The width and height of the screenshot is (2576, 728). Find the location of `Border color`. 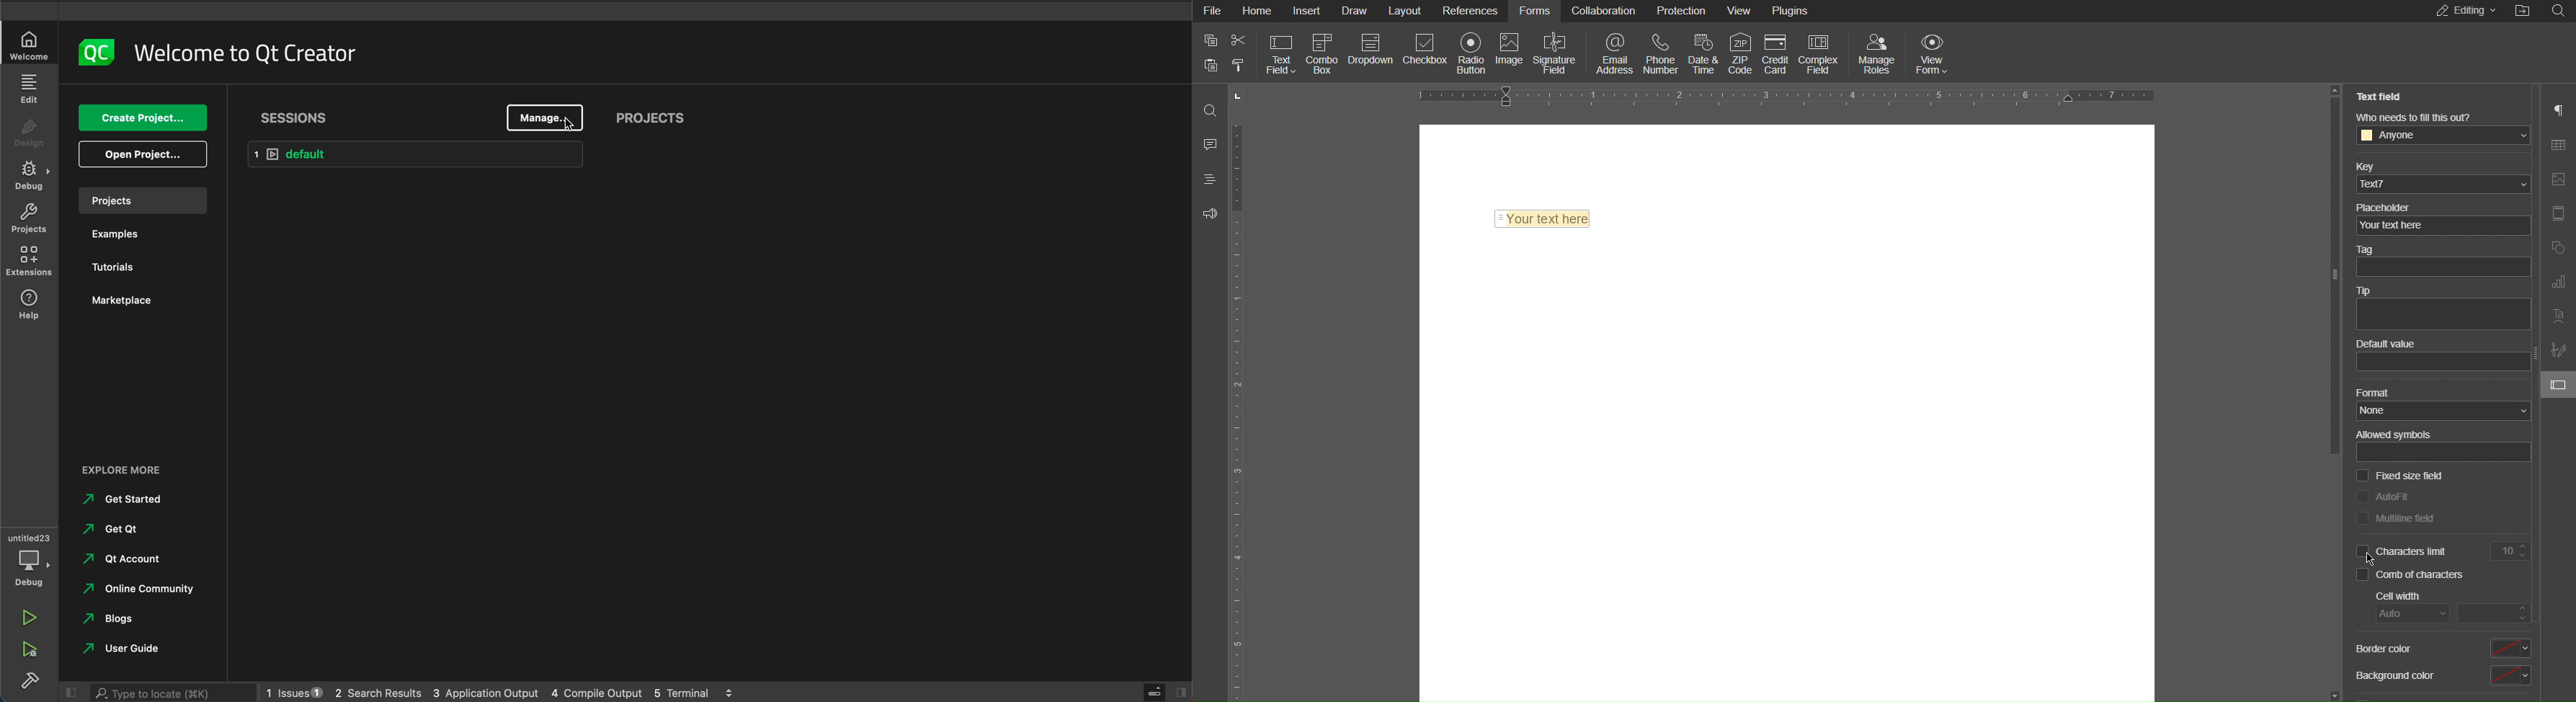

Border color is located at coordinates (2441, 648).